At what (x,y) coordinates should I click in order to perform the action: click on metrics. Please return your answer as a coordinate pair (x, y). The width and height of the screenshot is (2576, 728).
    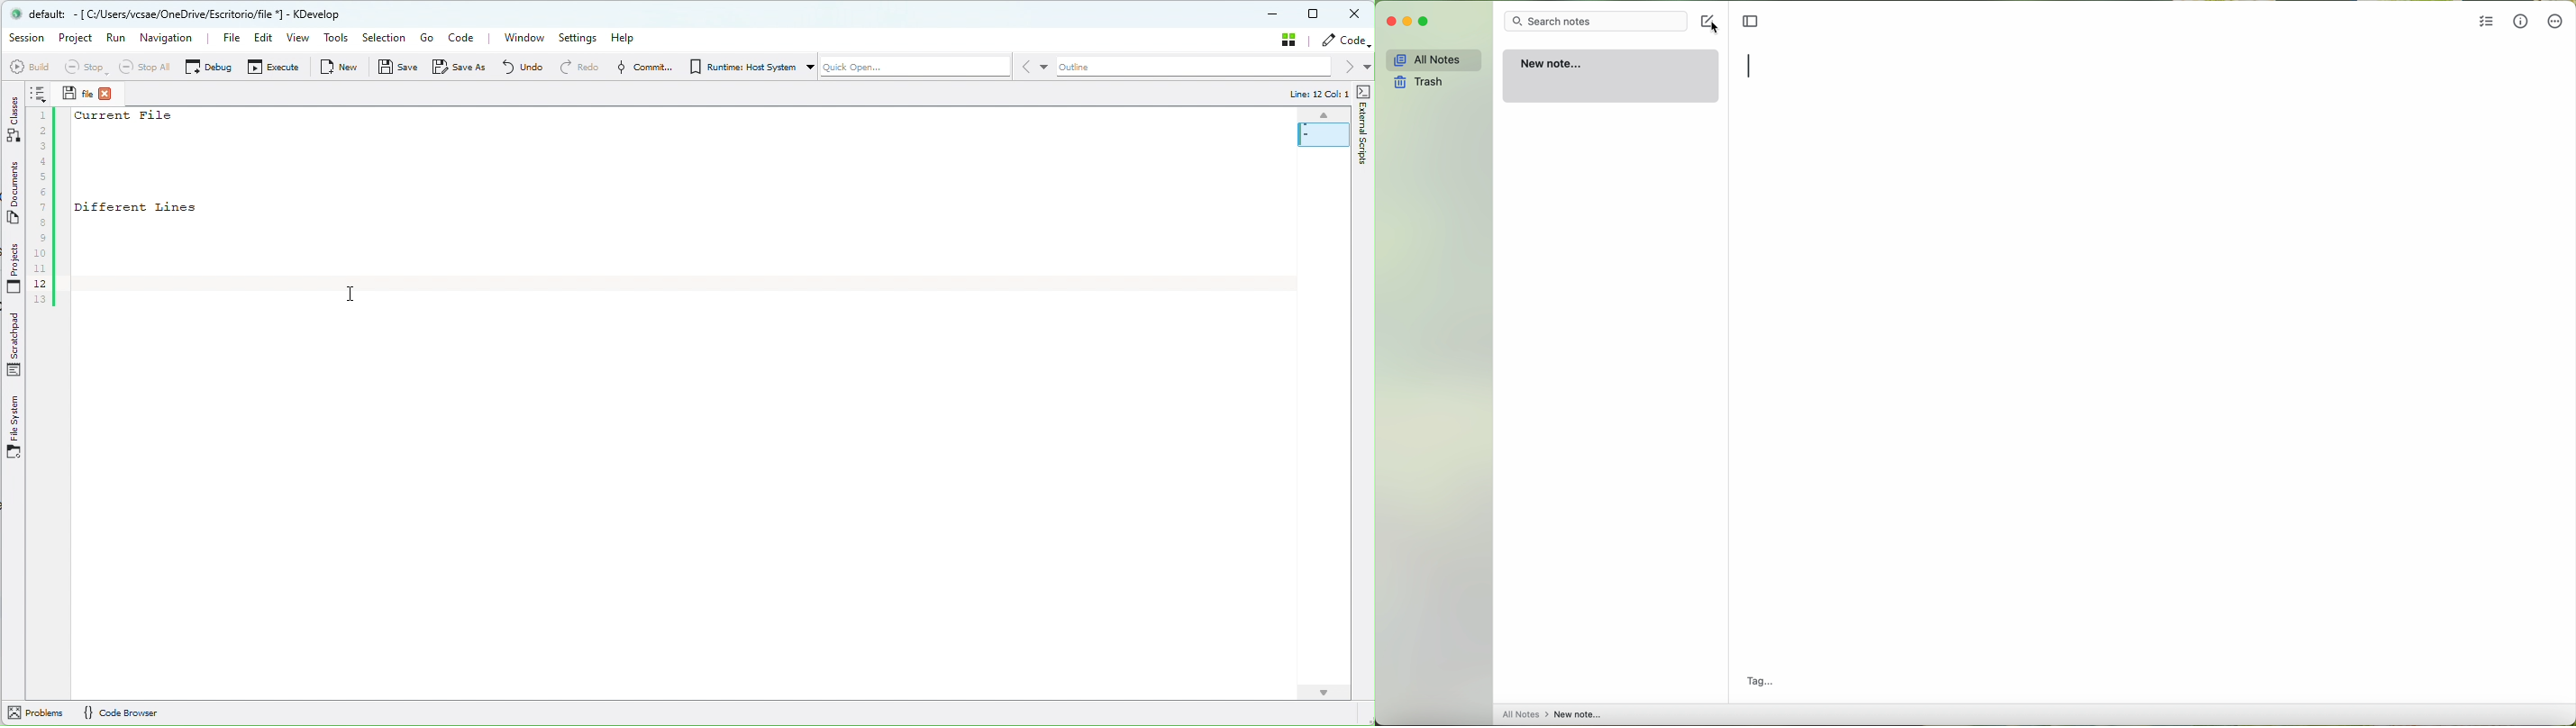
    Looking at the image, I should click on (2522, 22).